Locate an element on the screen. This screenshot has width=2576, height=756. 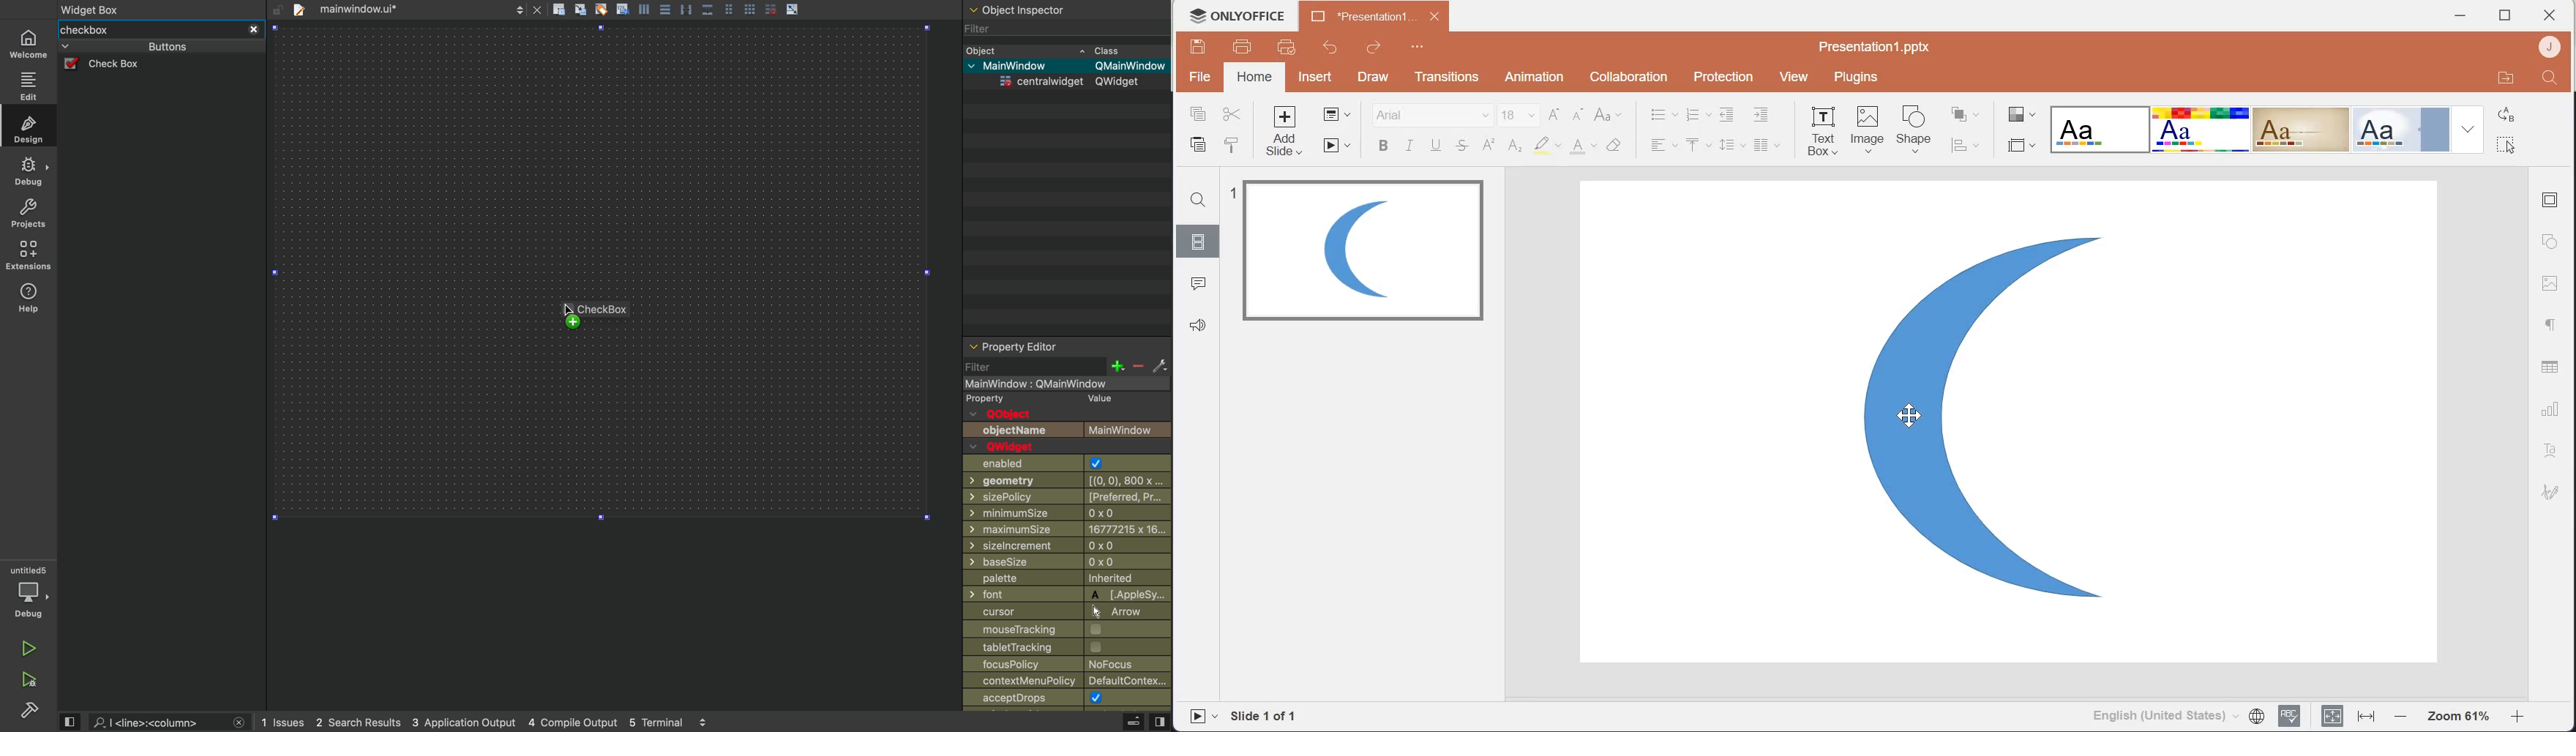
File is located at coordinates (1202, 75).